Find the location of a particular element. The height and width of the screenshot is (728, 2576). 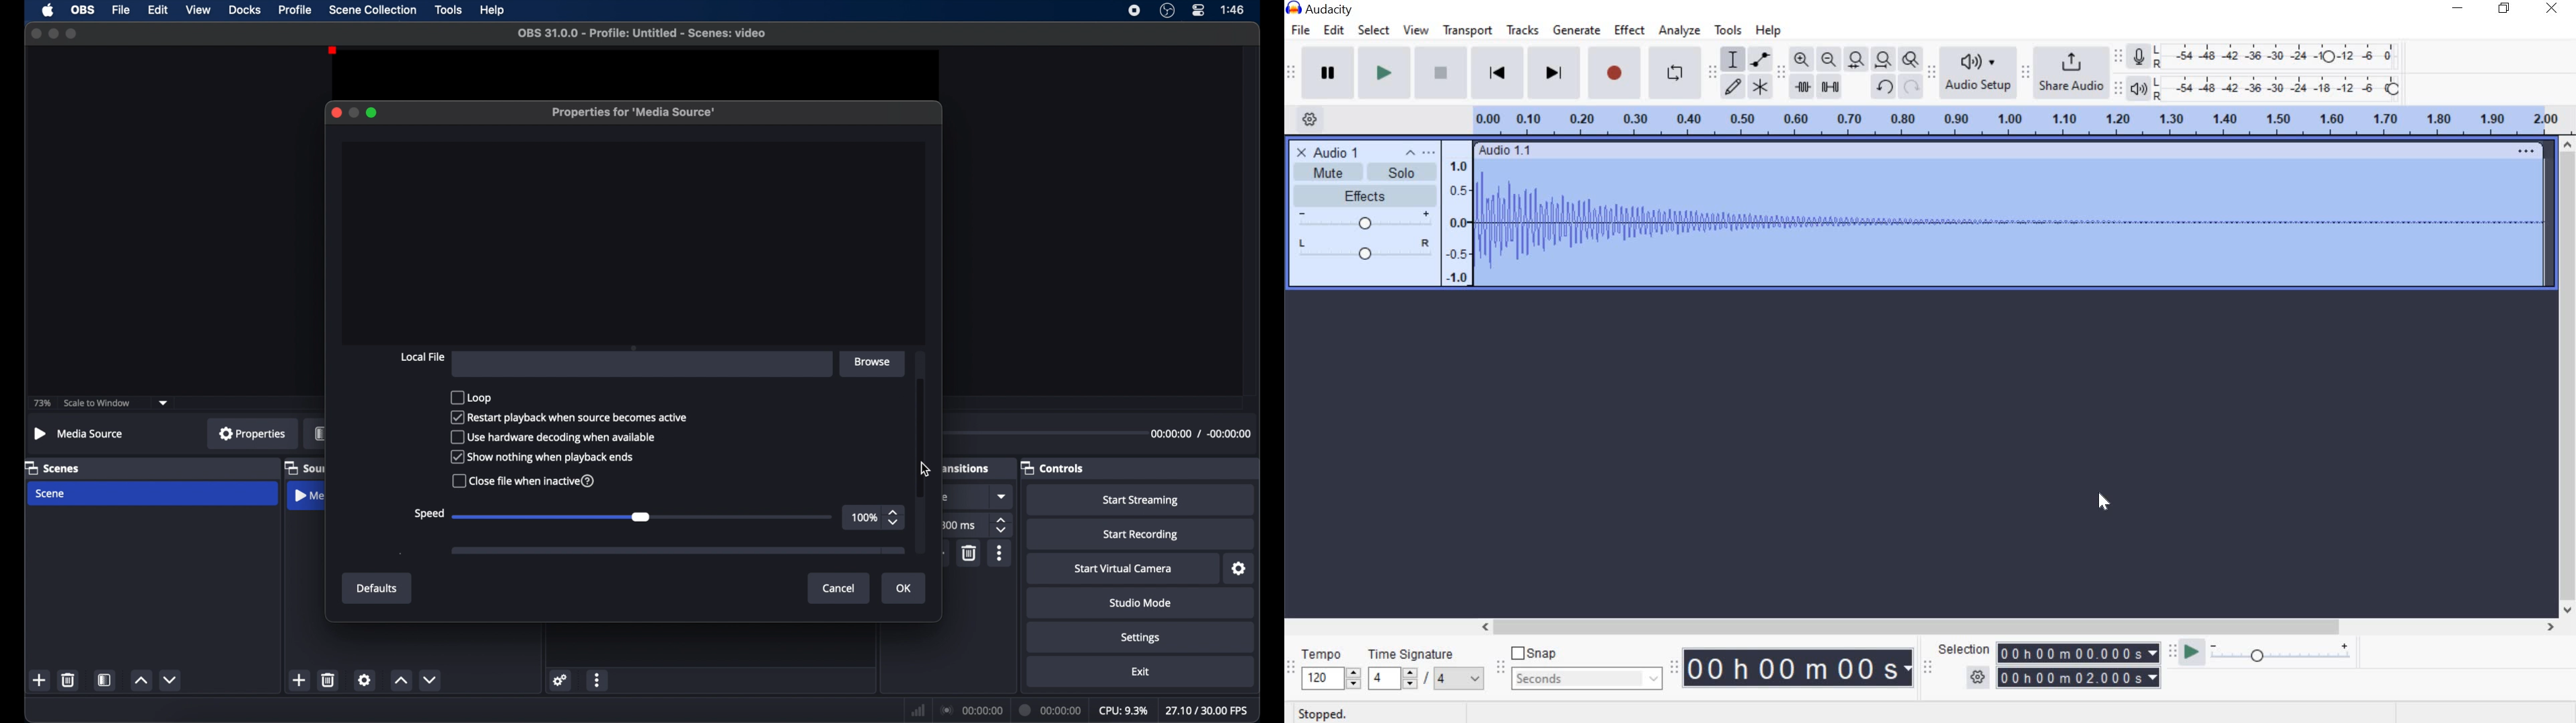

Time toolbar is located at coordinates (1673, 668).